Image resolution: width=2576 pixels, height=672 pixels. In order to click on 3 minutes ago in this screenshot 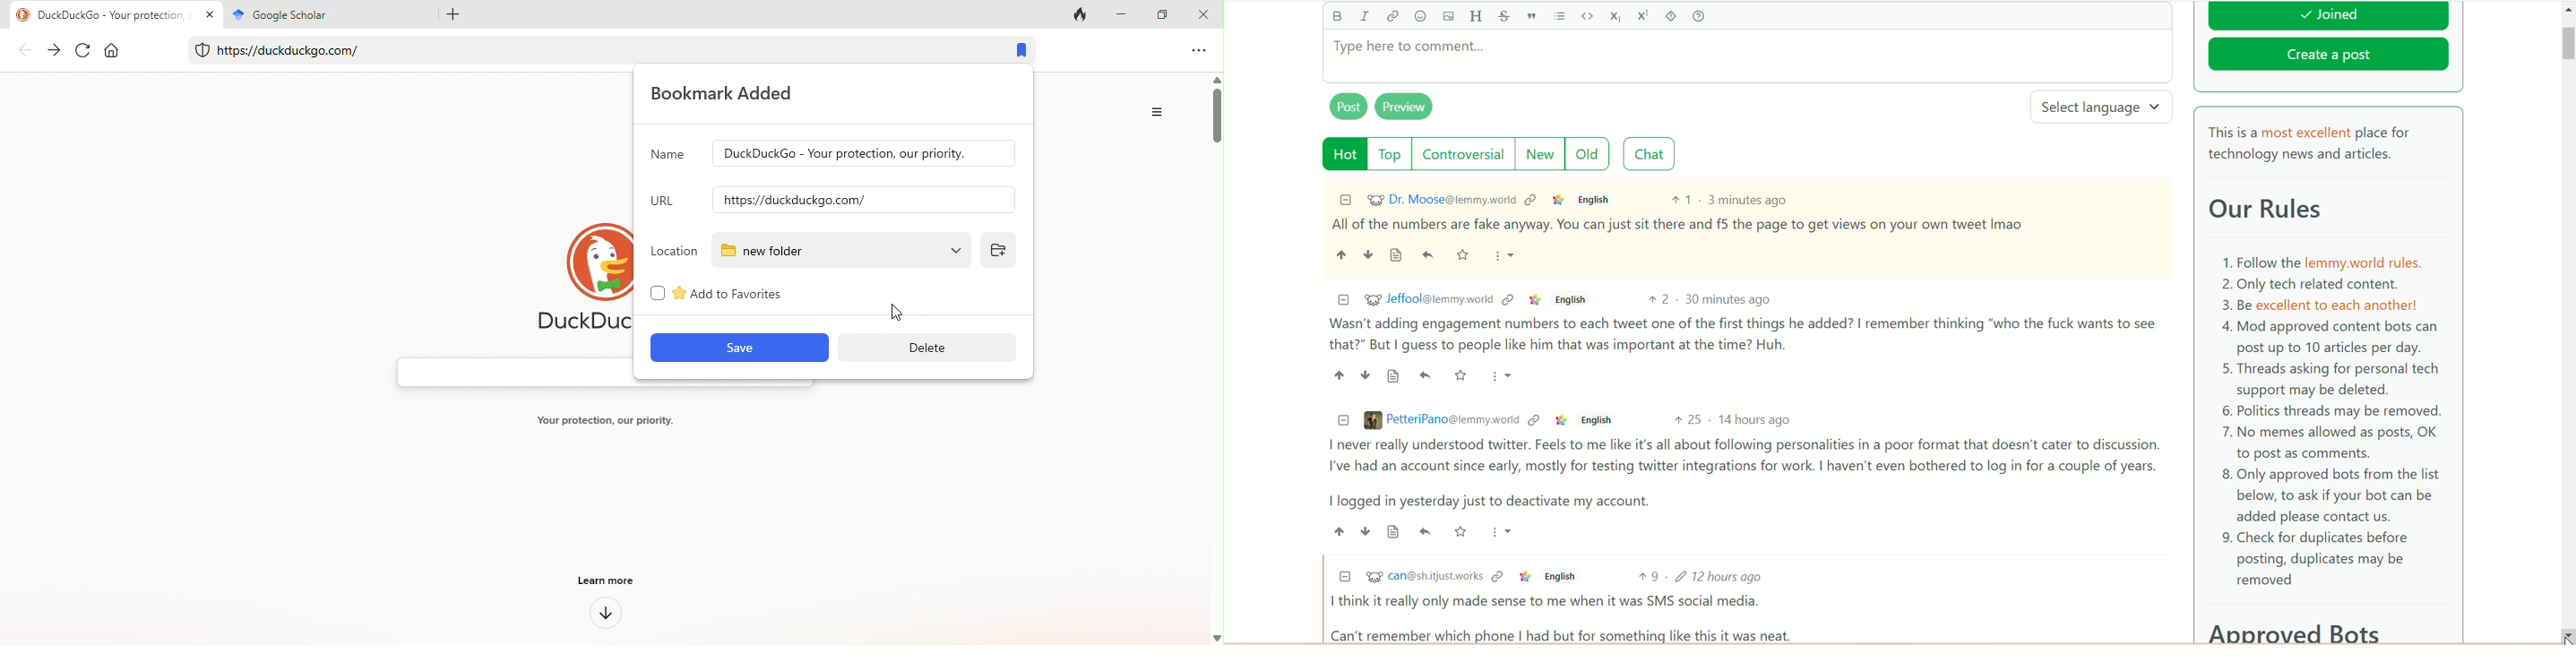, I will do `click(1749, 199)`.